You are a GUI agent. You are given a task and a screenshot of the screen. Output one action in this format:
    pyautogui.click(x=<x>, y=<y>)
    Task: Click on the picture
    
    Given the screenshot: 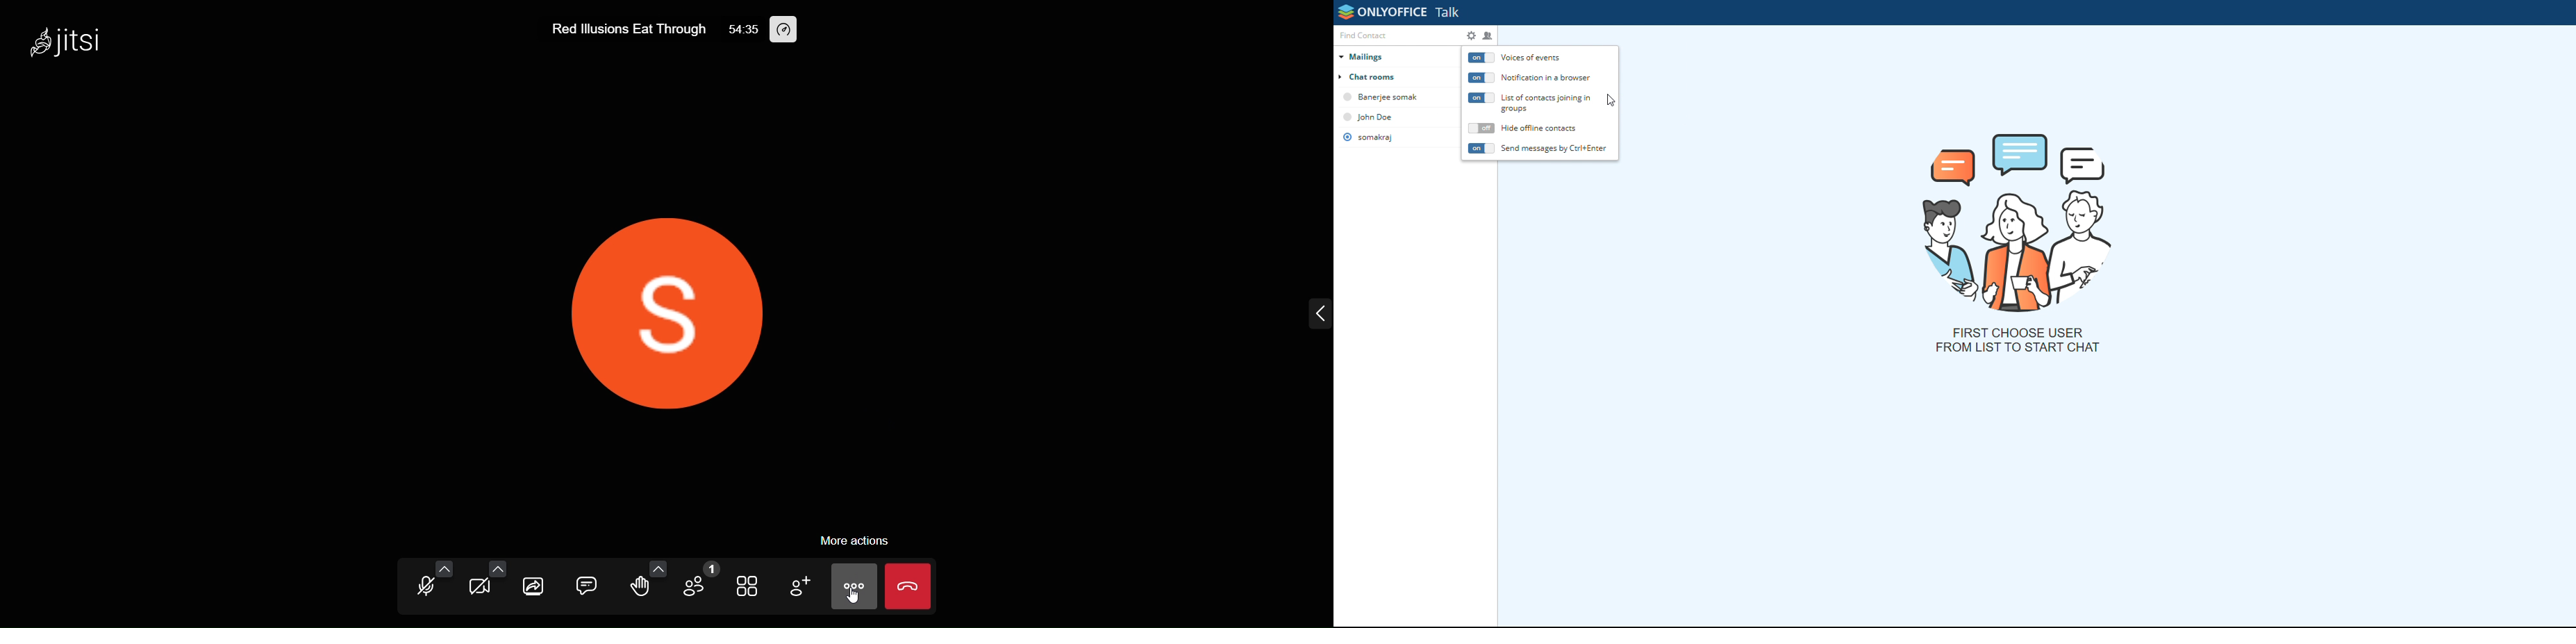 What is the action you would take?
    pyautogui.click(x=2020, y=220)
    